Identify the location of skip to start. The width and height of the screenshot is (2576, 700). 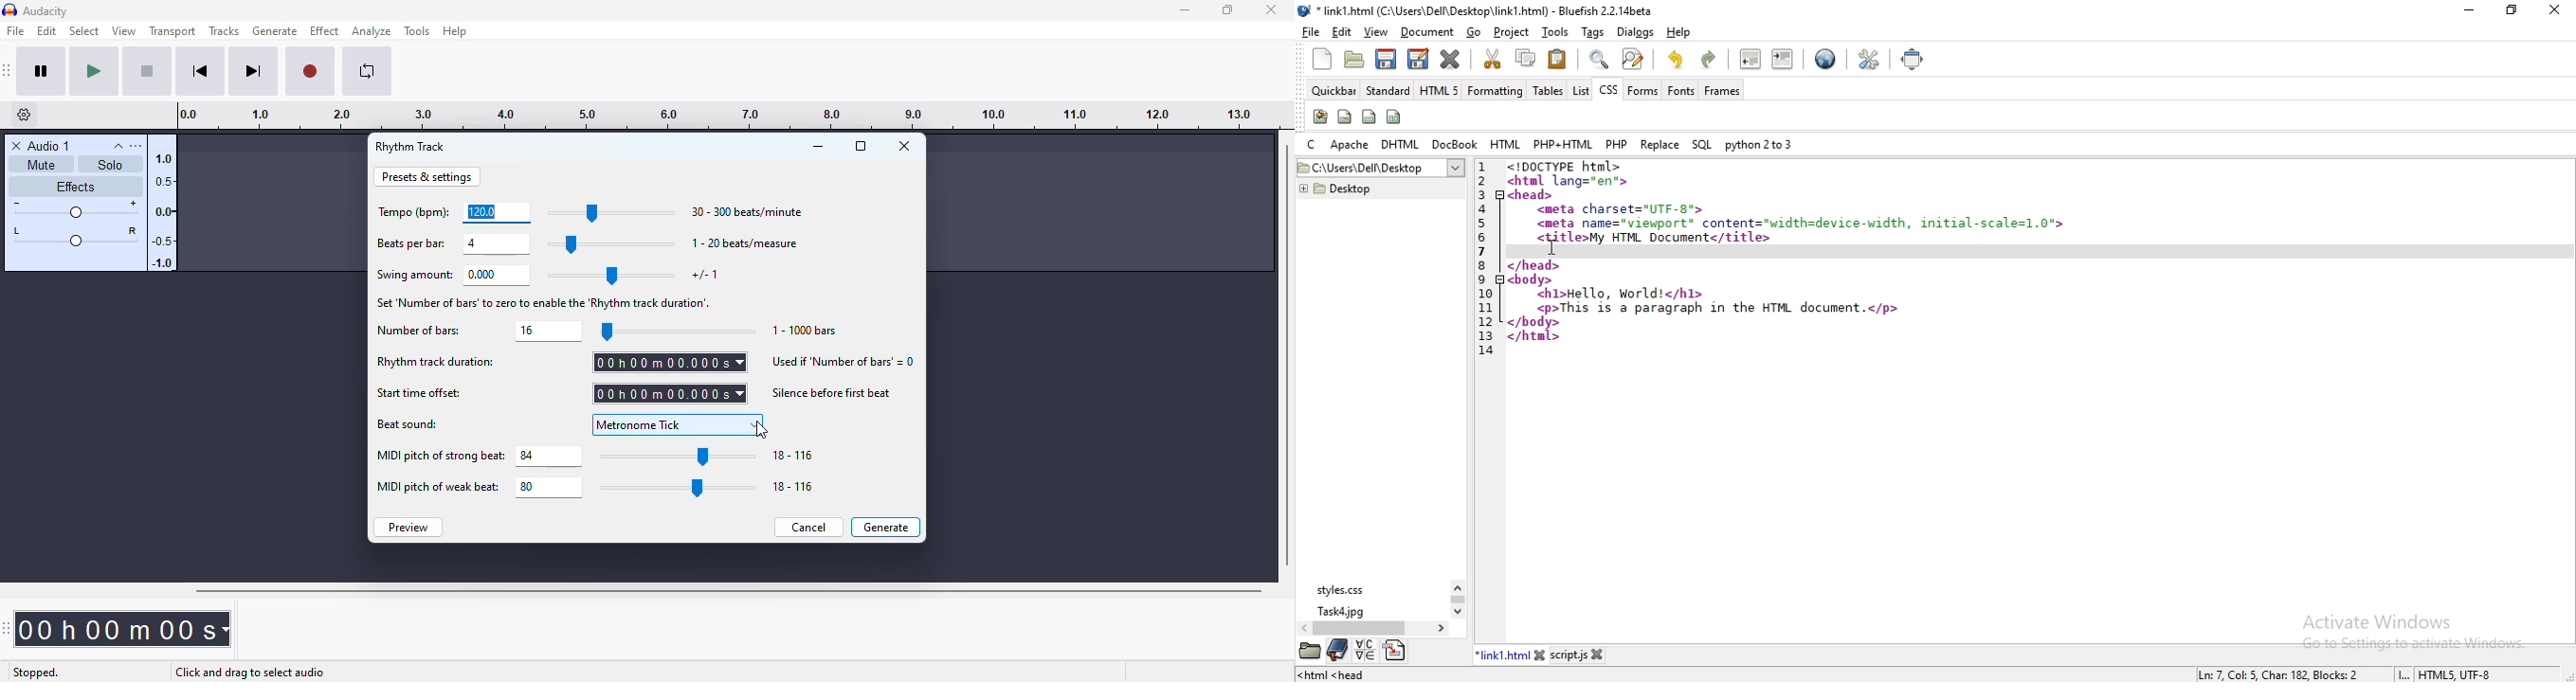
(201, 71).